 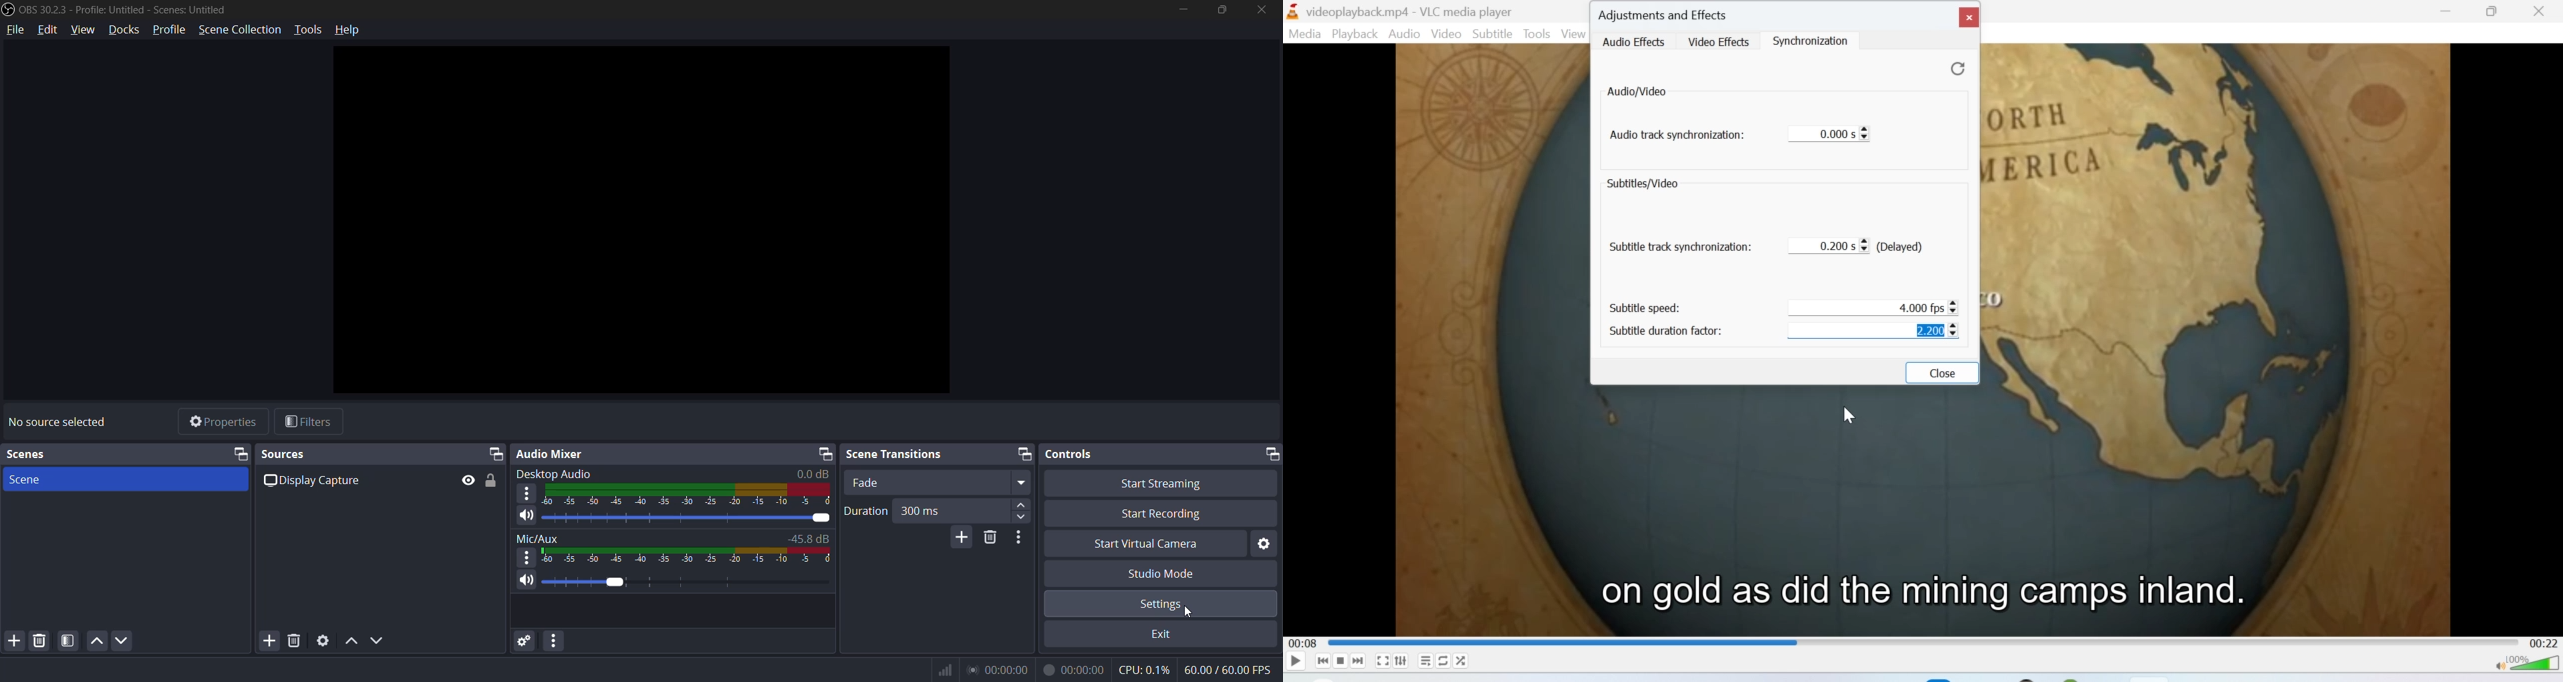 What do you see at coordinates (1024, 542) in the screenshot?
I see `transition properties` at bounding box center [1024, 542].